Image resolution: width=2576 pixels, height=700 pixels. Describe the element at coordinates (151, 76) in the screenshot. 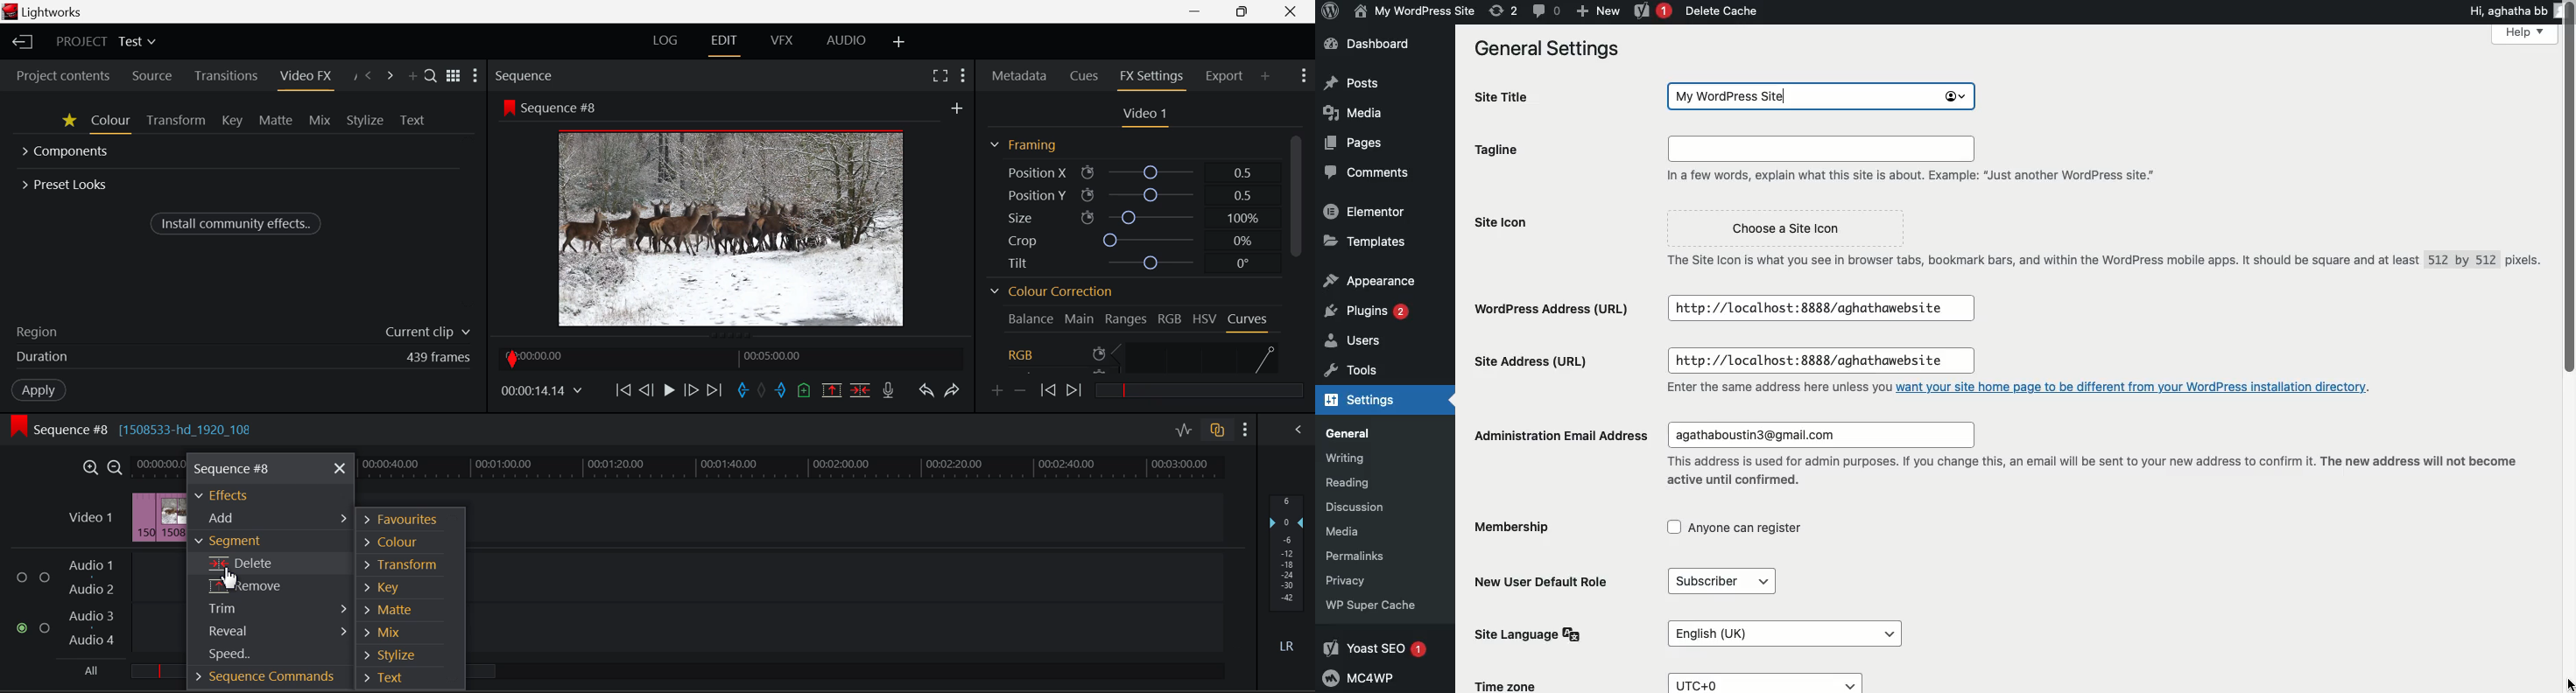

I see `Source` at that location.